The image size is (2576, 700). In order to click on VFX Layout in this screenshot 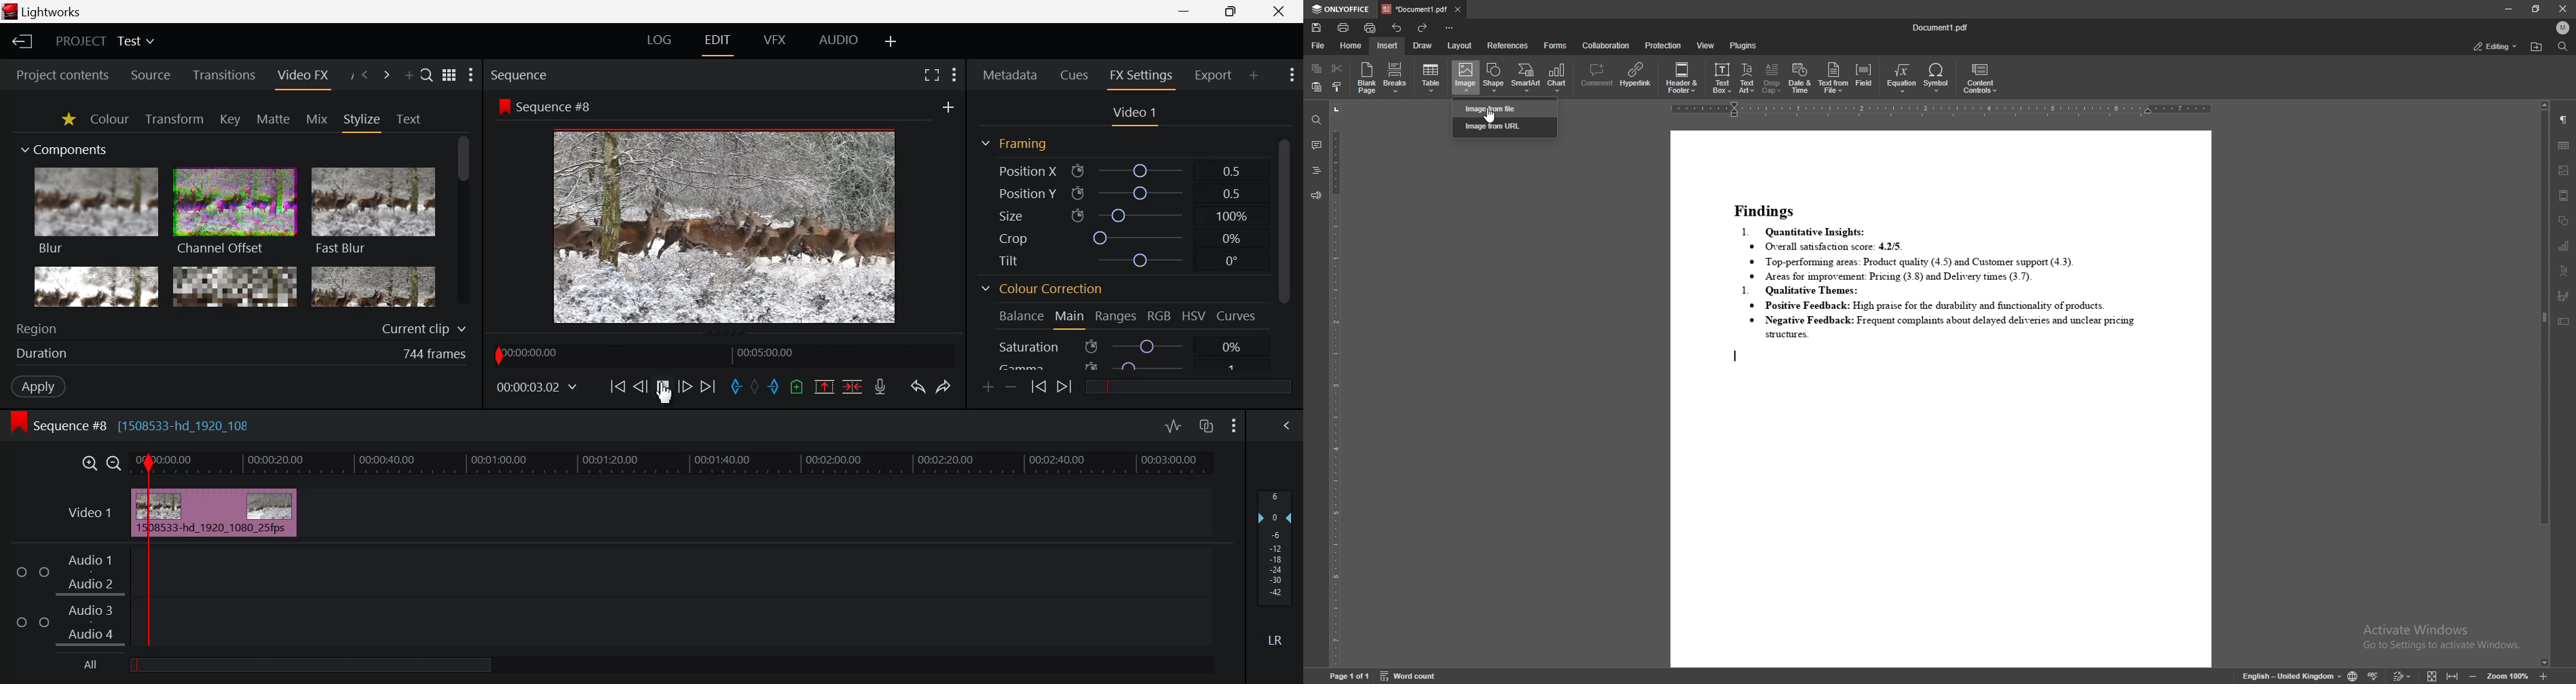, I will do `click(774, 41)`.